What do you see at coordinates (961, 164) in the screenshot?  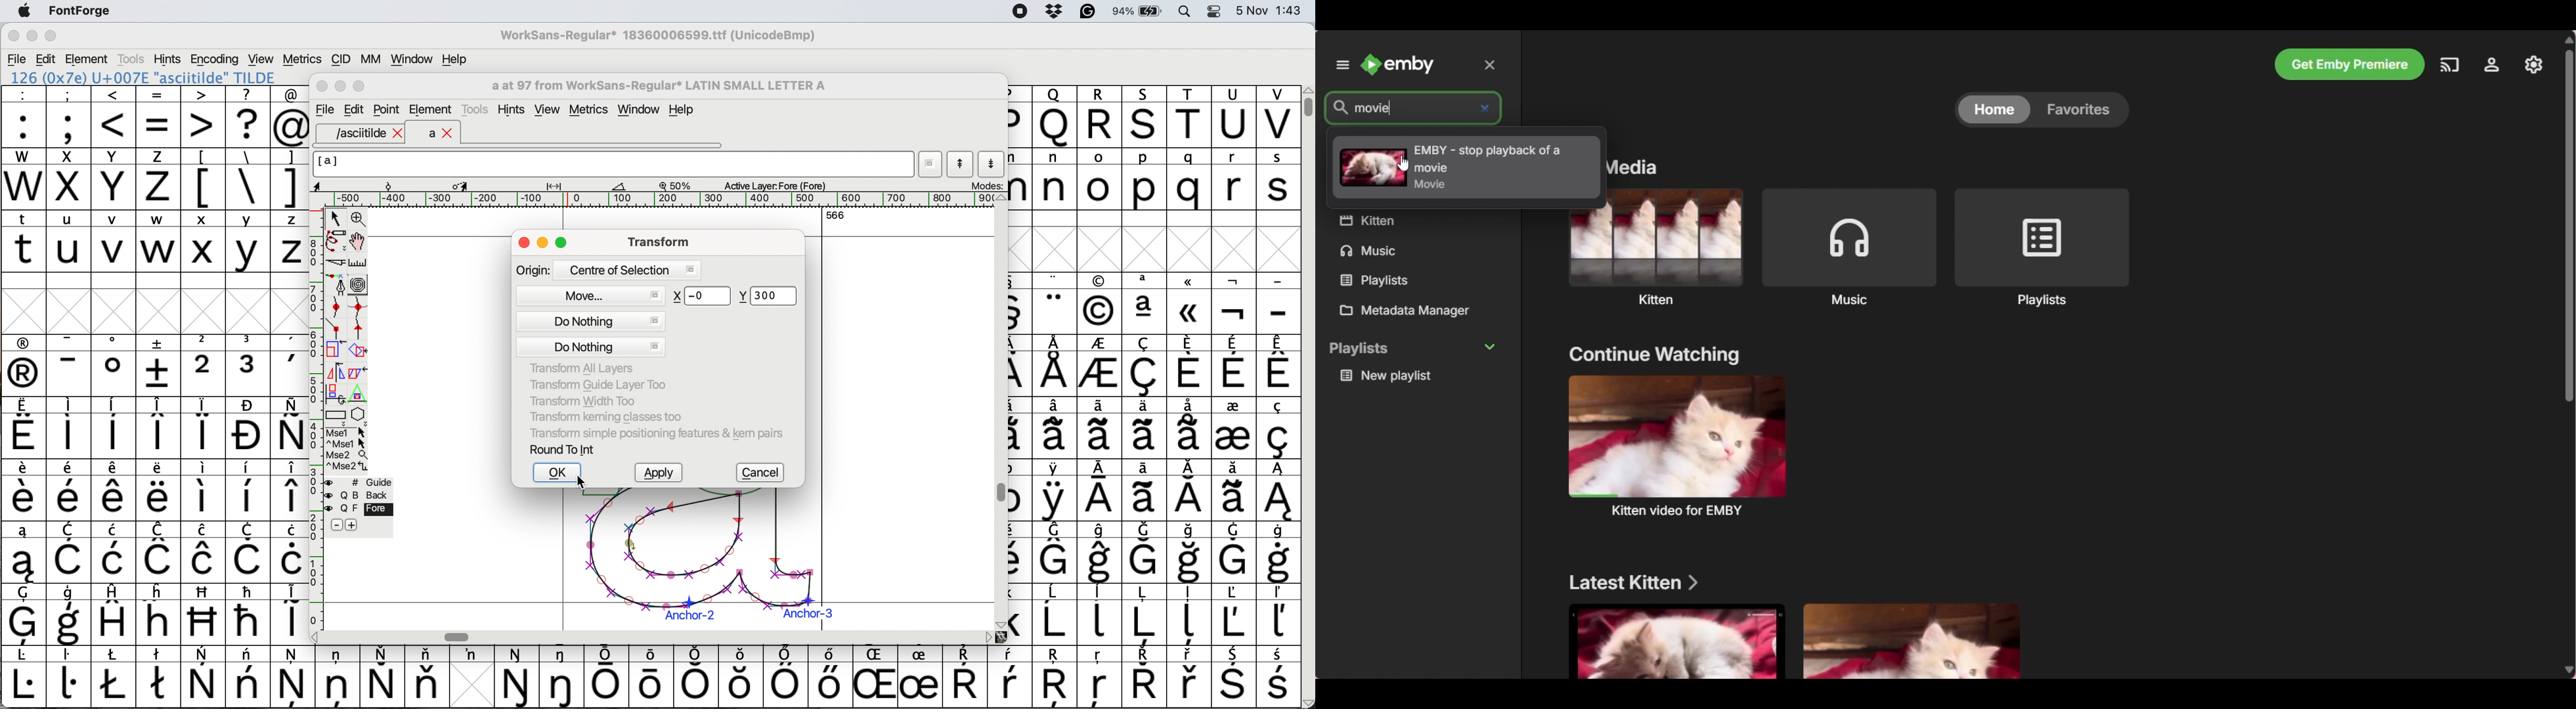 I see `show previous letter` at bounding box center [961, 164].